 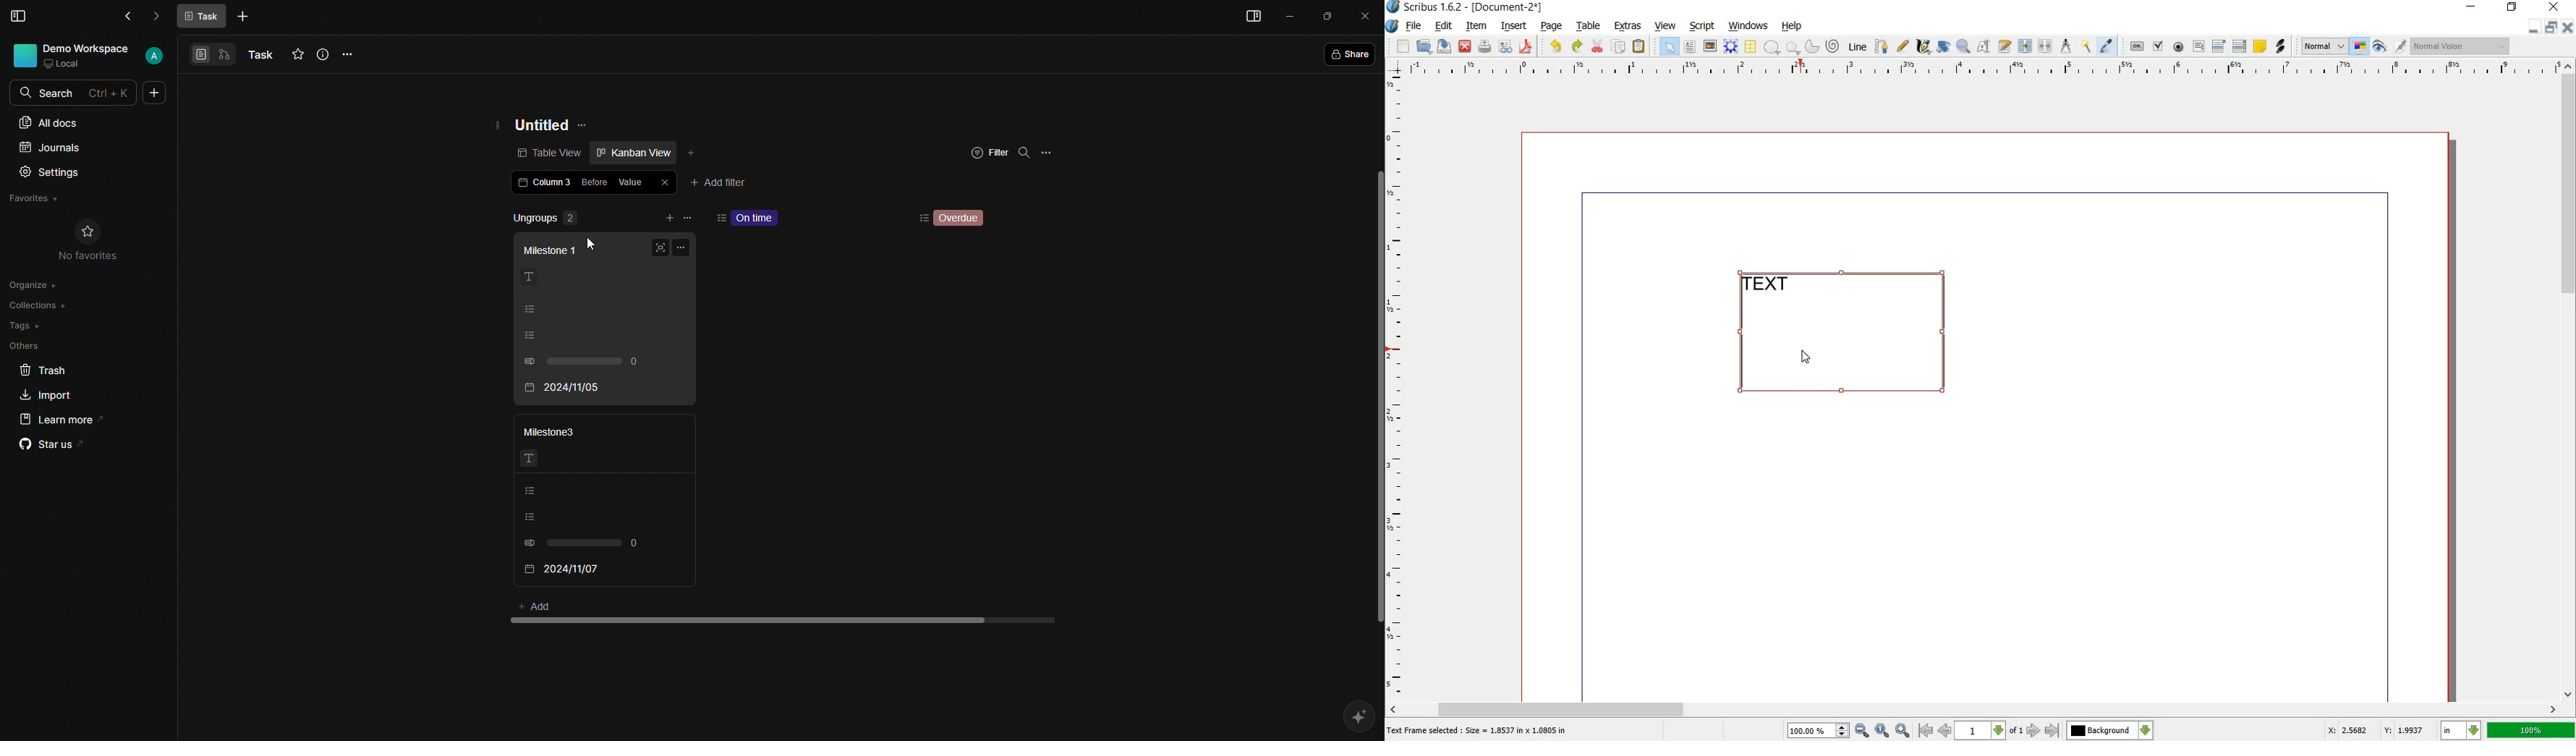 I want to click on copy item properties, so click(x=2088, y=45).